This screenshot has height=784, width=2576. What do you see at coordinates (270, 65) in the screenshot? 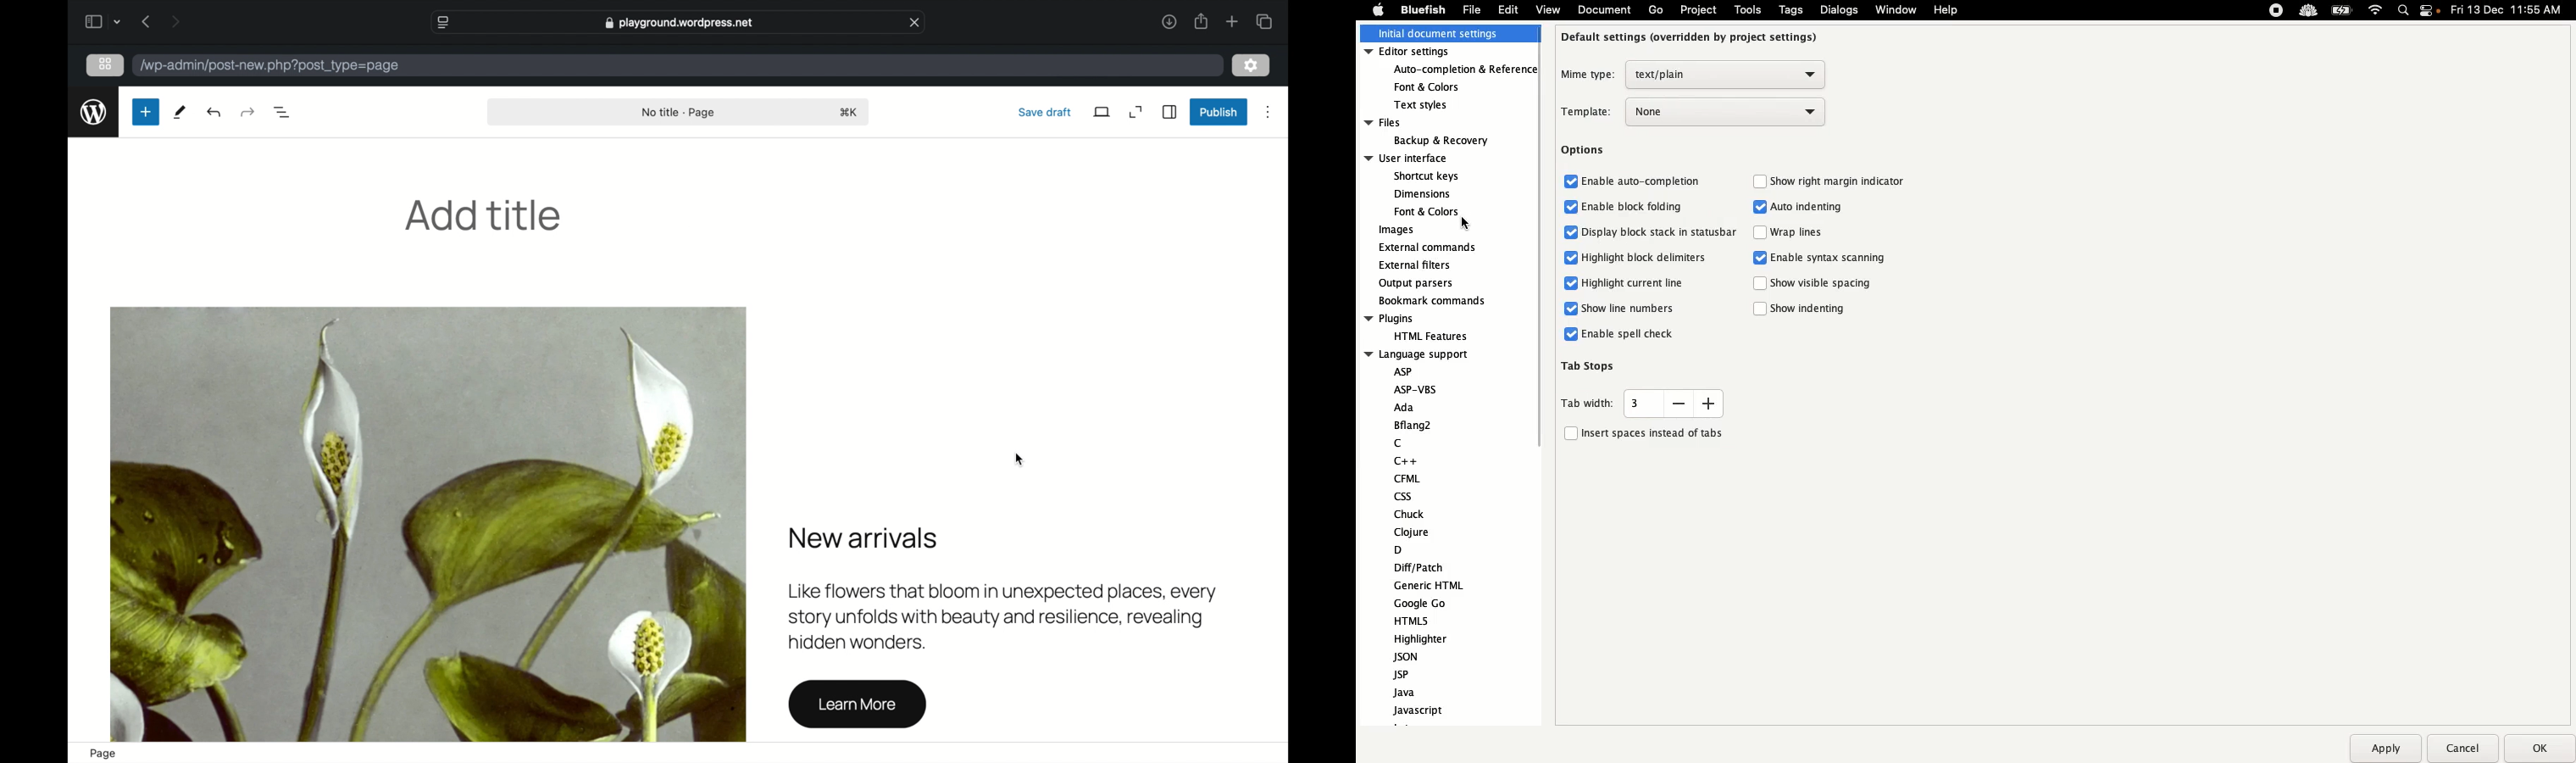
I see `wordpress address` at bounding box center [270, 65].